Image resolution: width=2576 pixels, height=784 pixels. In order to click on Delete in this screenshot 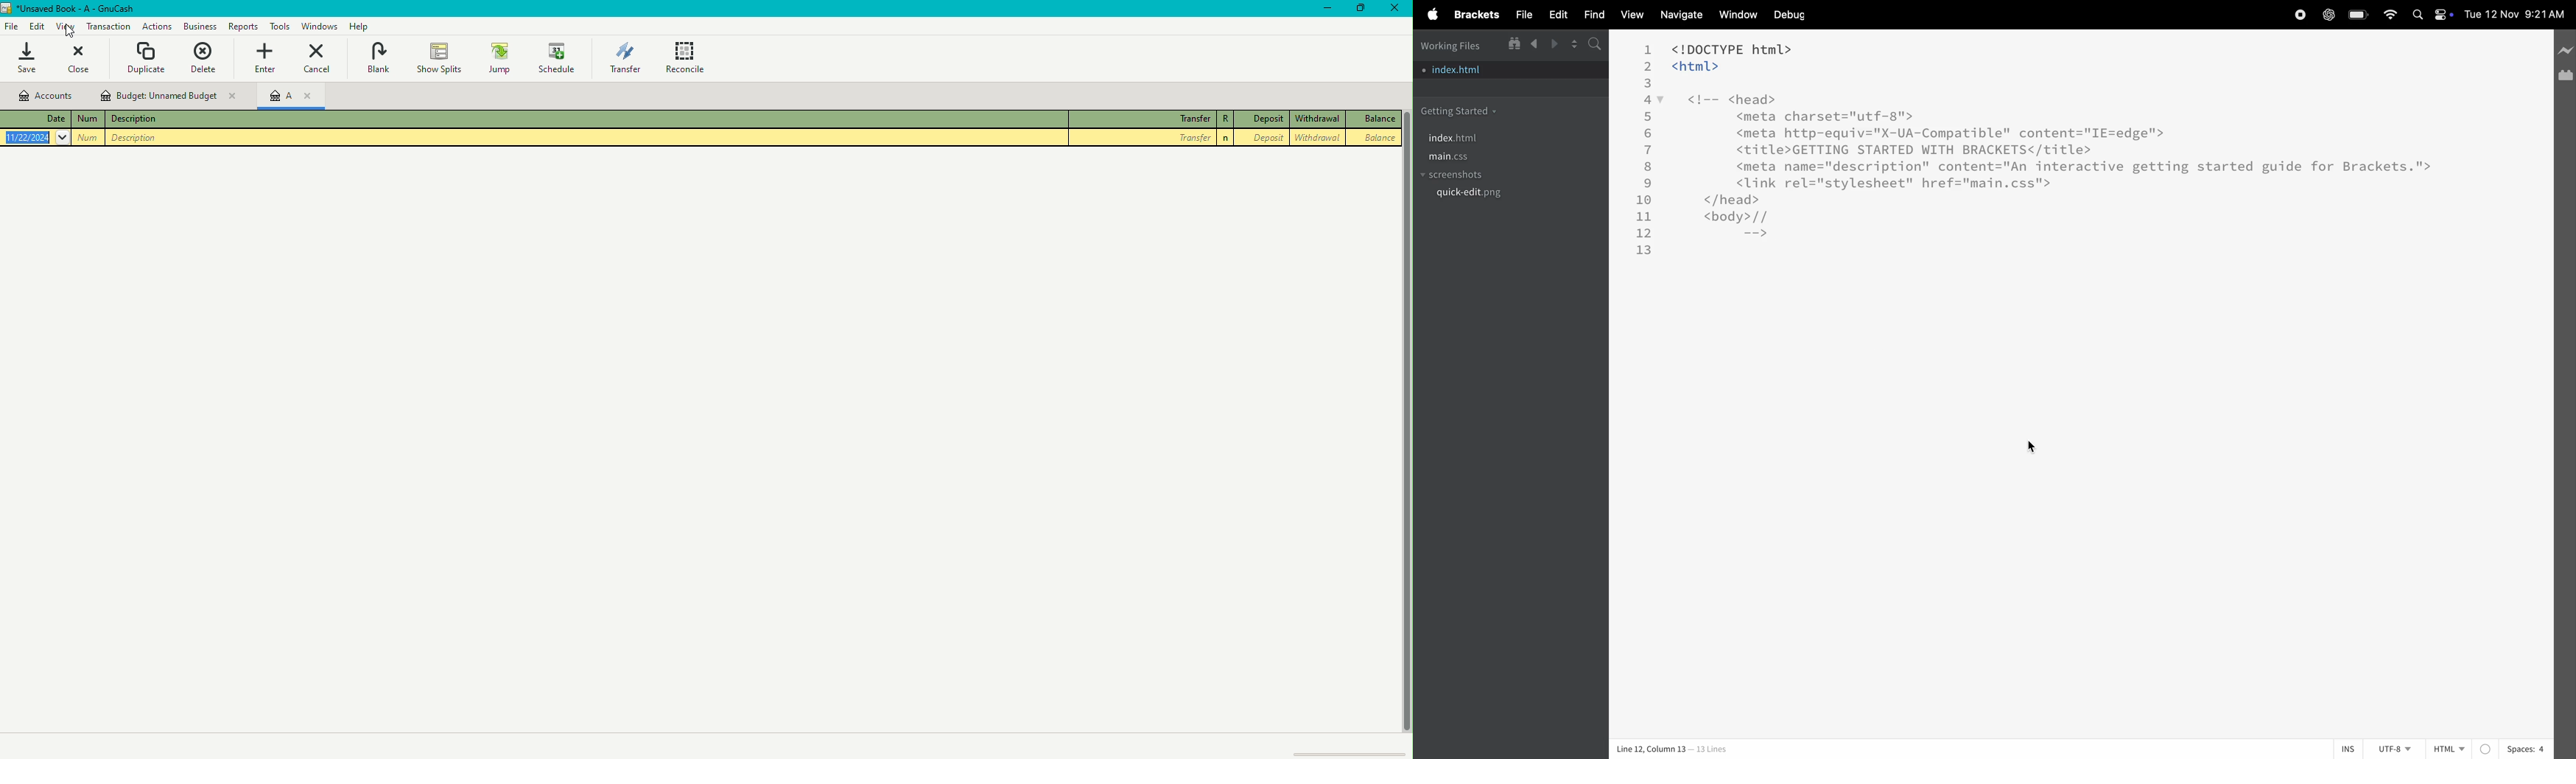, I will do `click(208, 57)`.